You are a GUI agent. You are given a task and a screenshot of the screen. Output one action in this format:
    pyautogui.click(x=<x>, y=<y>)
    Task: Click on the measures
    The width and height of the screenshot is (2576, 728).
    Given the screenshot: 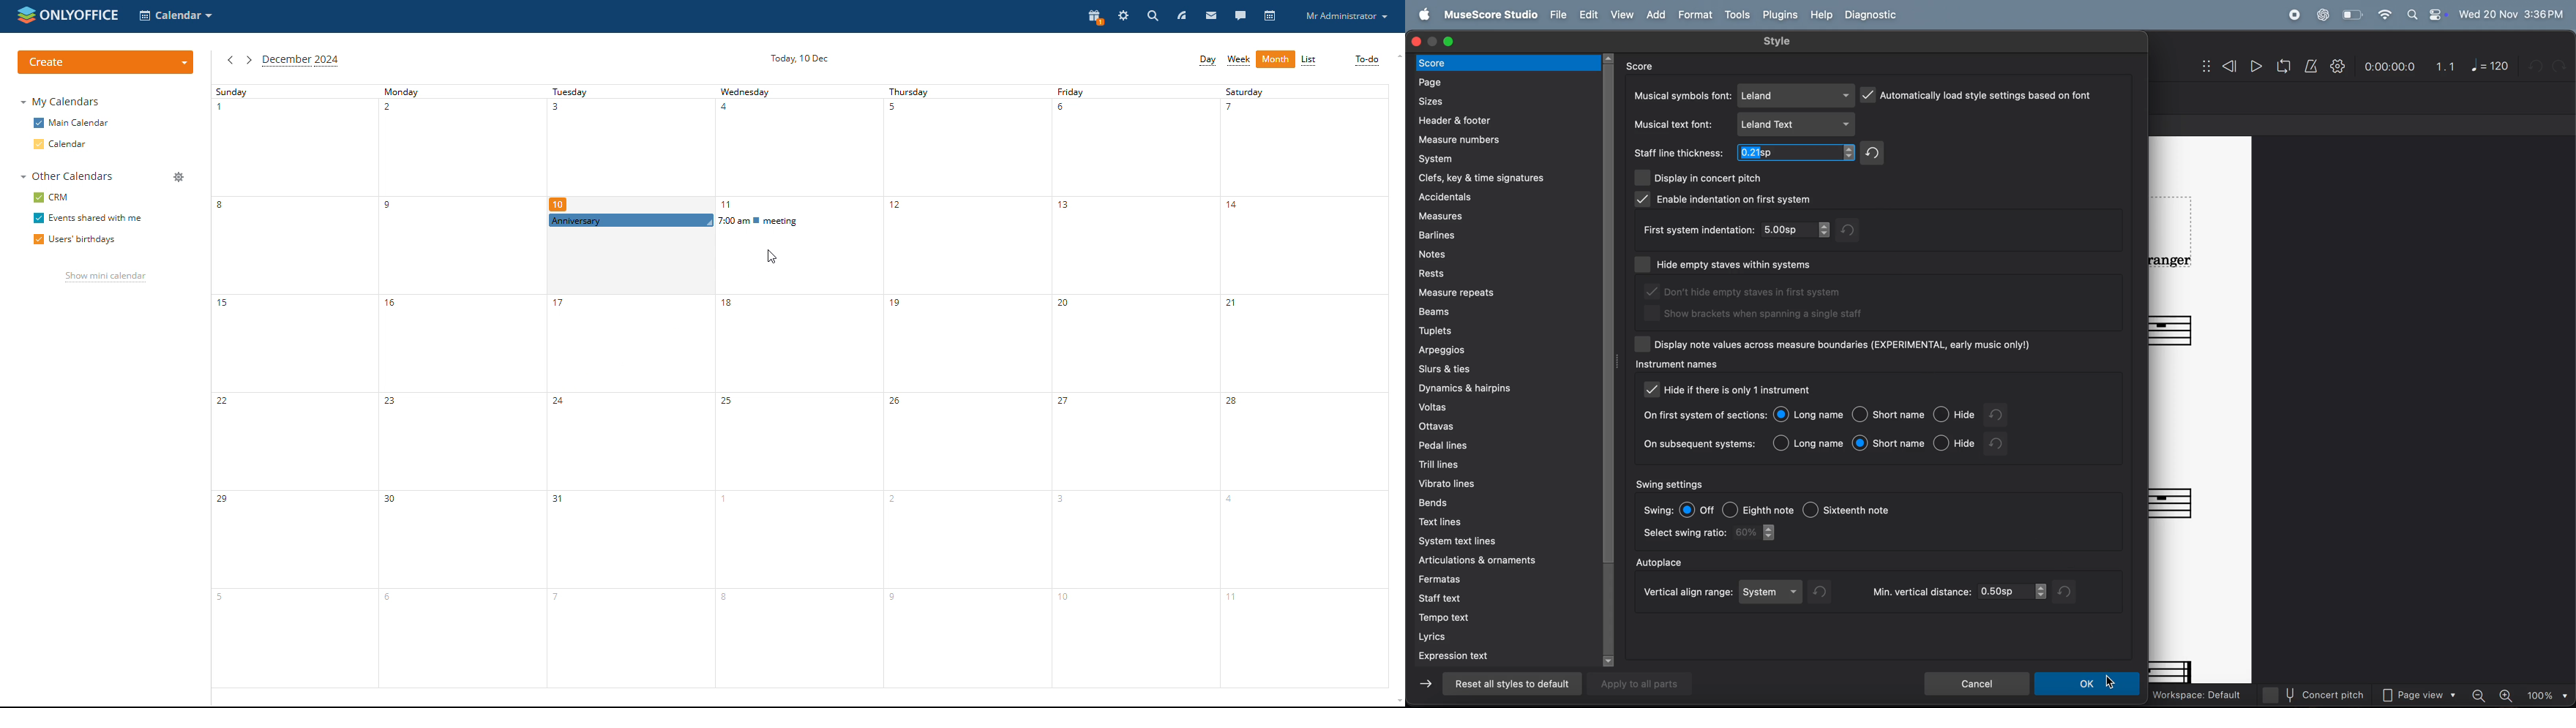 What is the action you would take?
    pyautogui.click(x=1504, y=217)
    